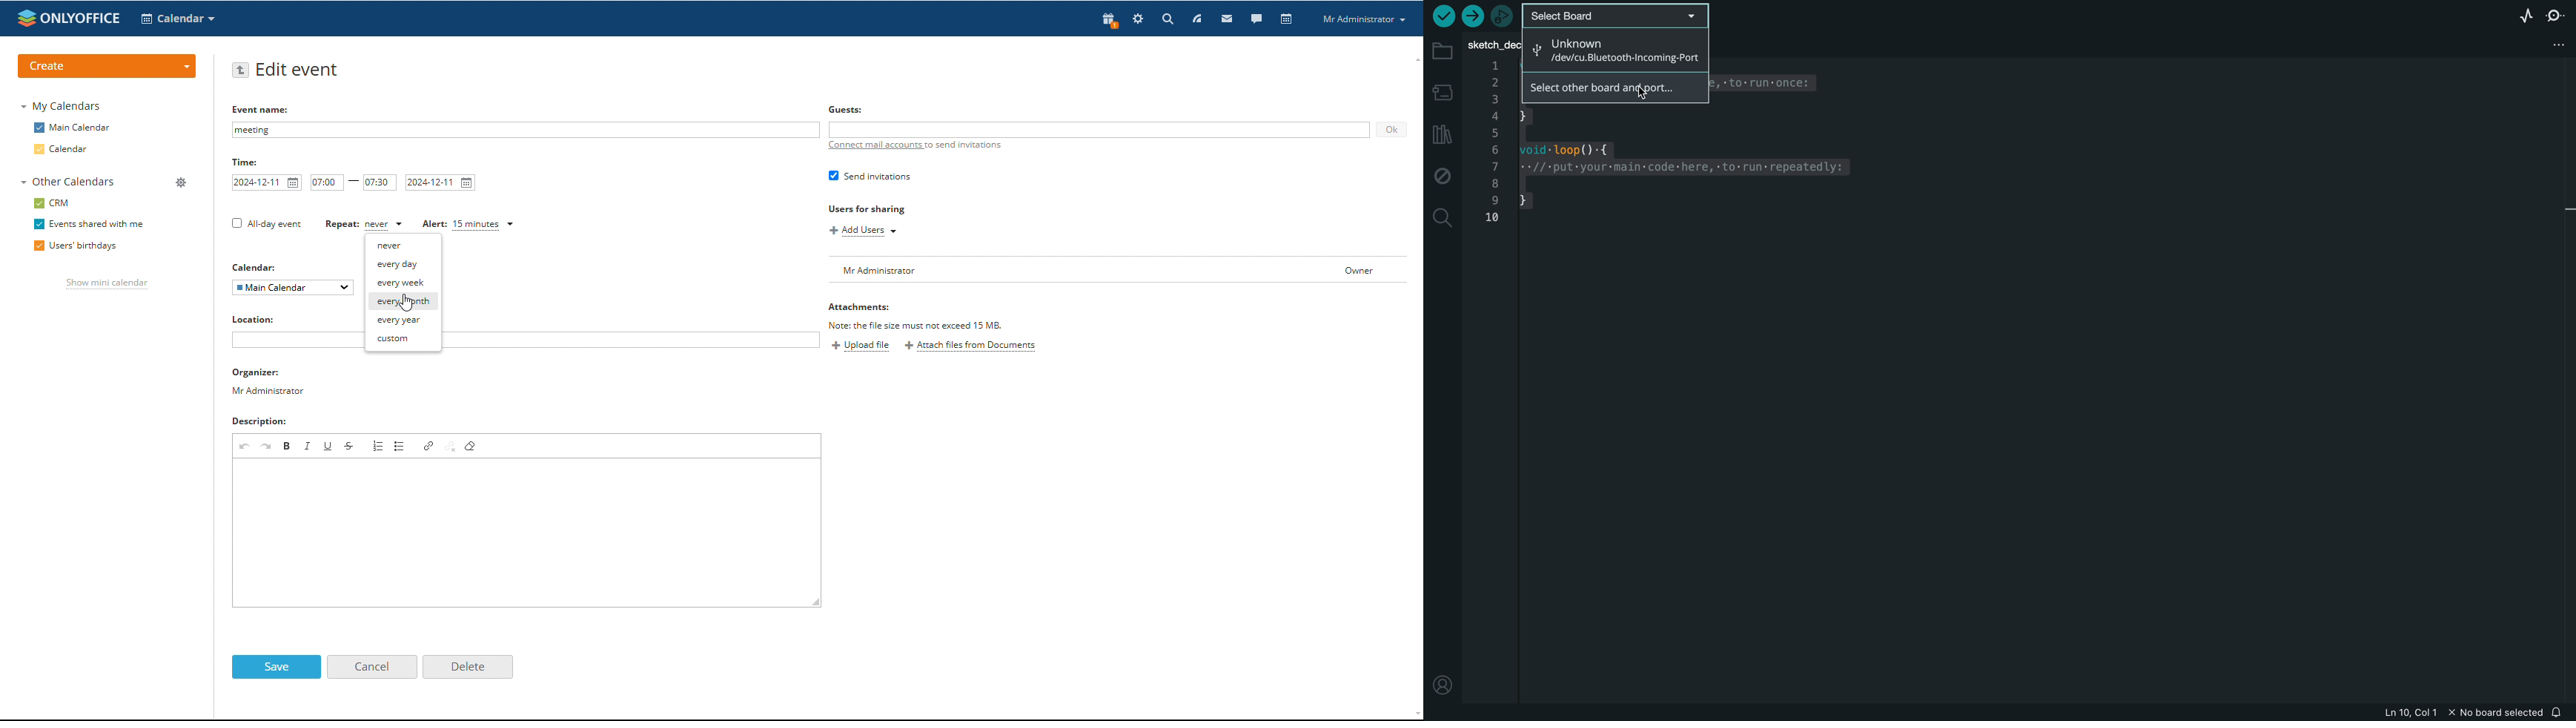 Image resolution: width=2576 pixels, height=728 pixels. Describe the element at coordinates (403, 320) in the screenshot. I see `every year` at that location.